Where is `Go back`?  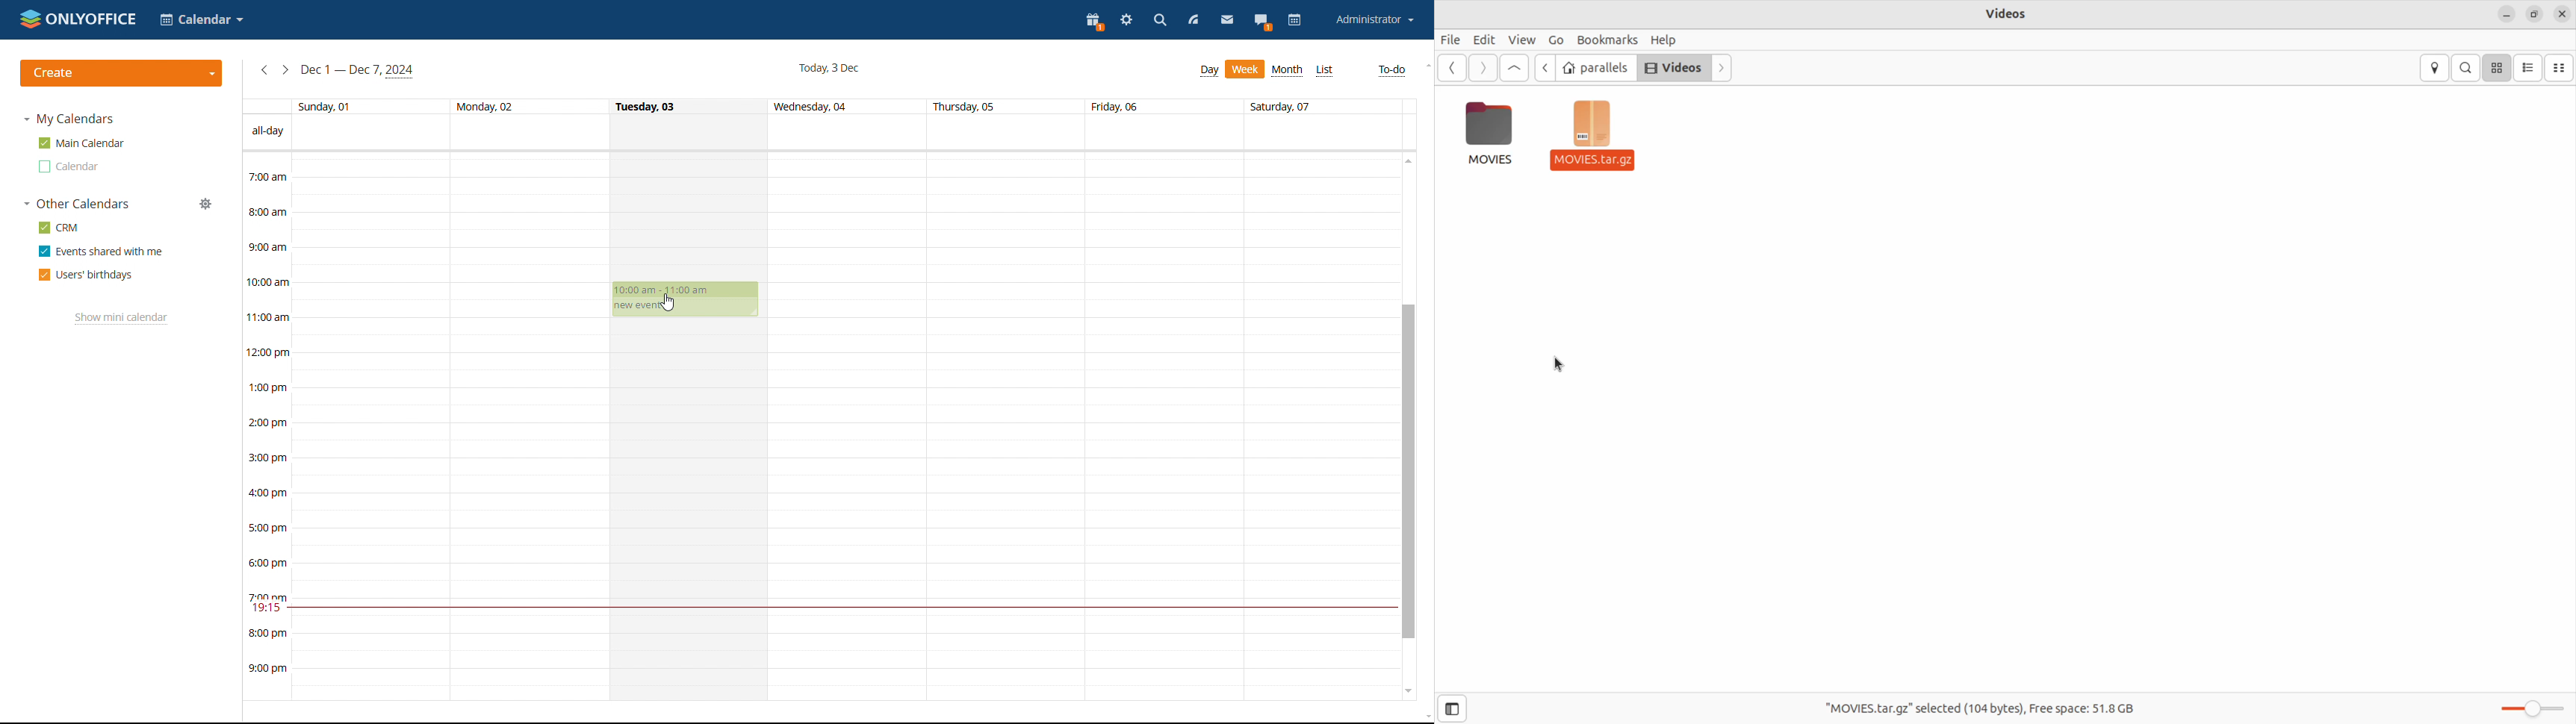 Go back is located at coordinates (1450, 69).